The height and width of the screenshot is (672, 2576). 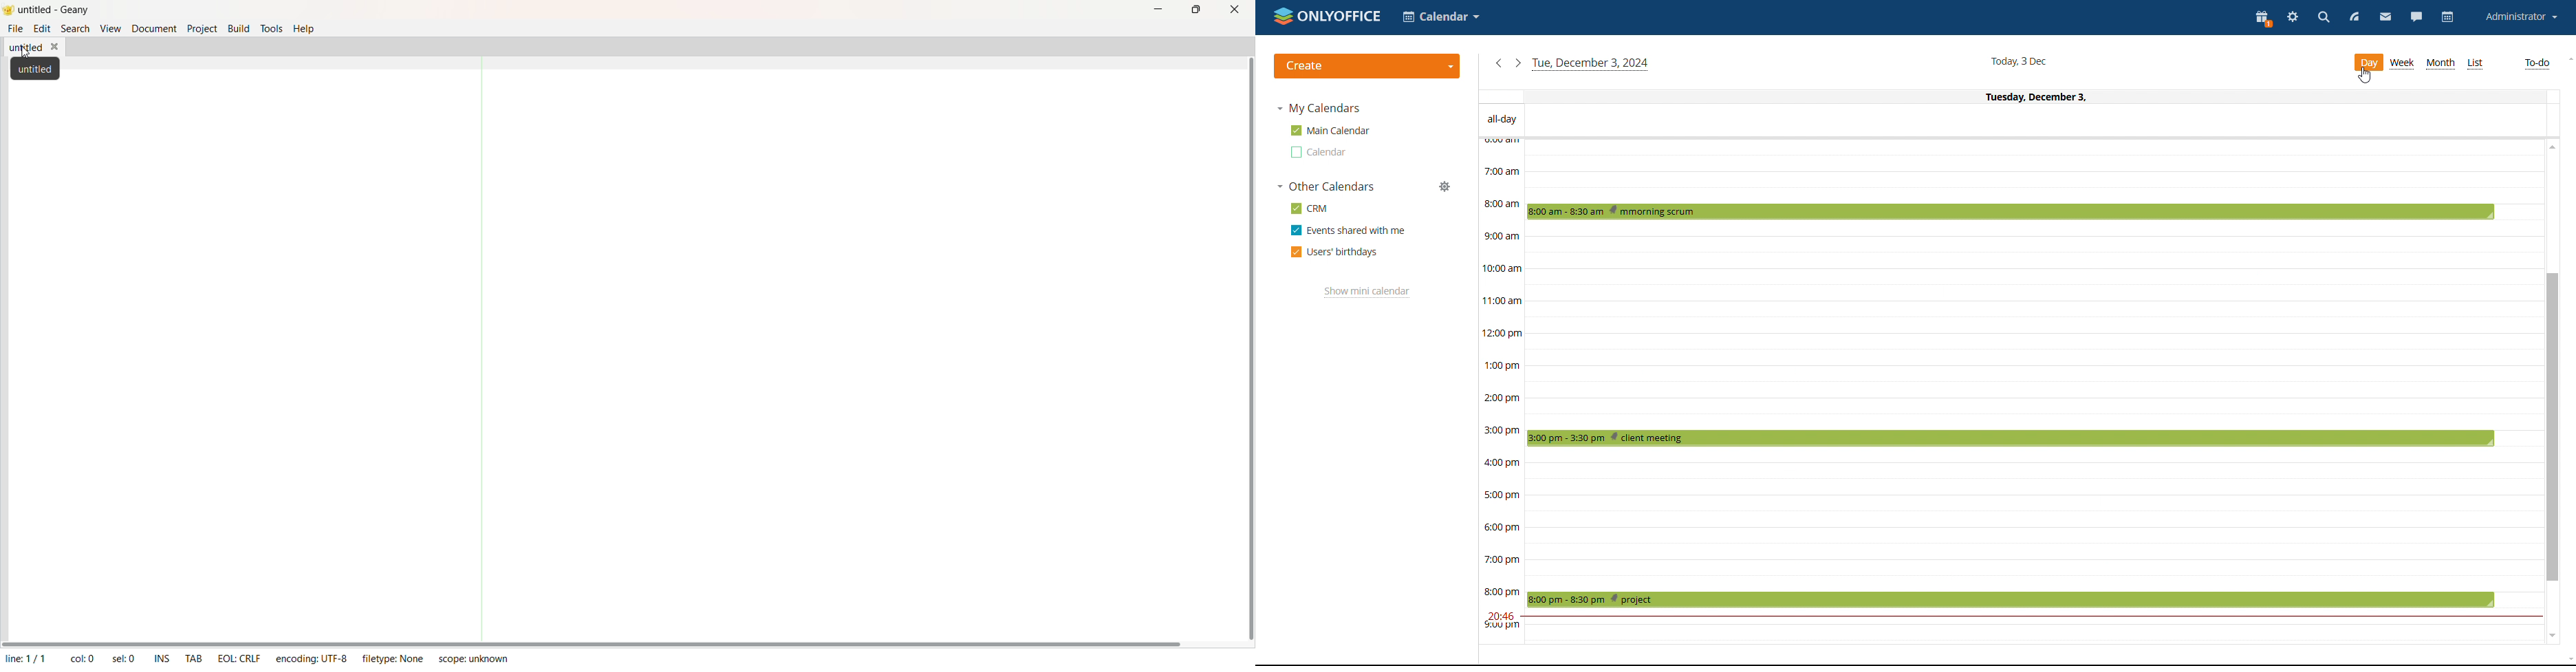 What do you see at coordinates (1160, 10) in the screenshot?
I see `Minimize` at bounding box center [1160, 10].